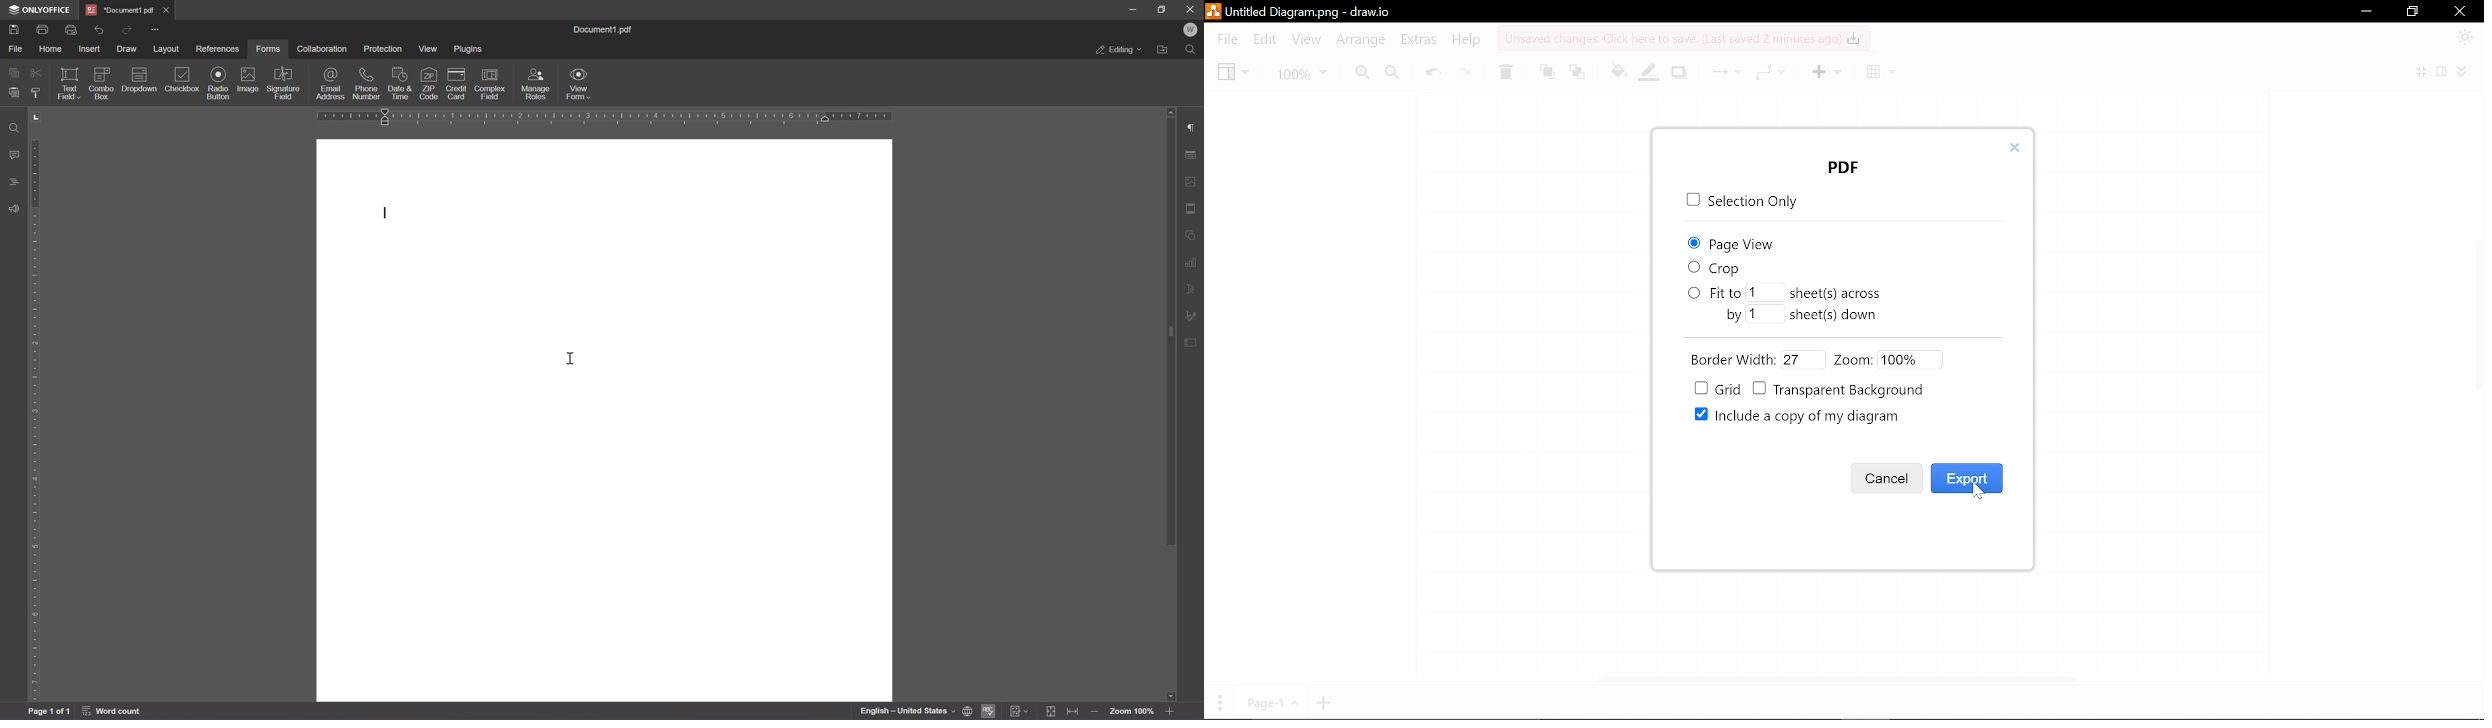 The height and width of the screenshot is (728, 2492). I want to click on combo box, so click(102, 84).